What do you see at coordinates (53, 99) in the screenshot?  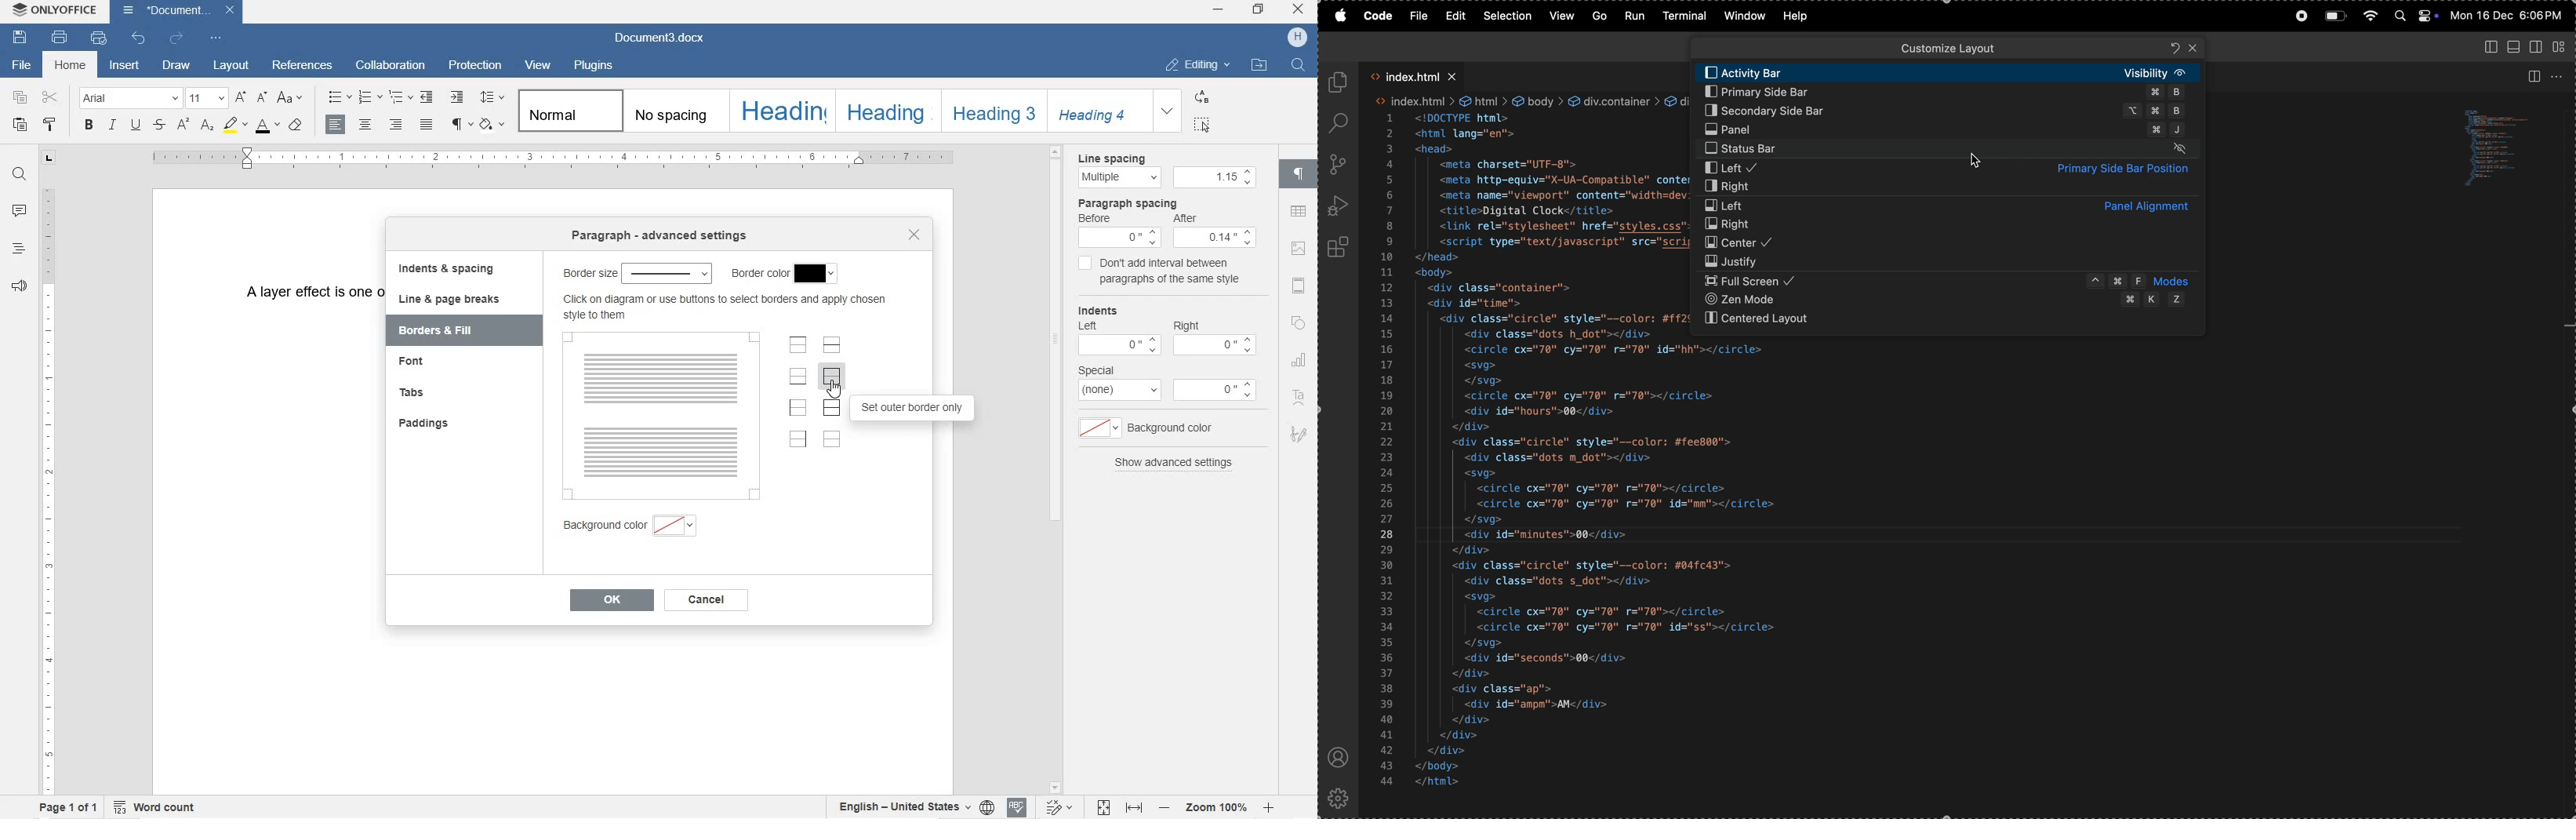 I see `CUT` at bounding box center [53, 99].